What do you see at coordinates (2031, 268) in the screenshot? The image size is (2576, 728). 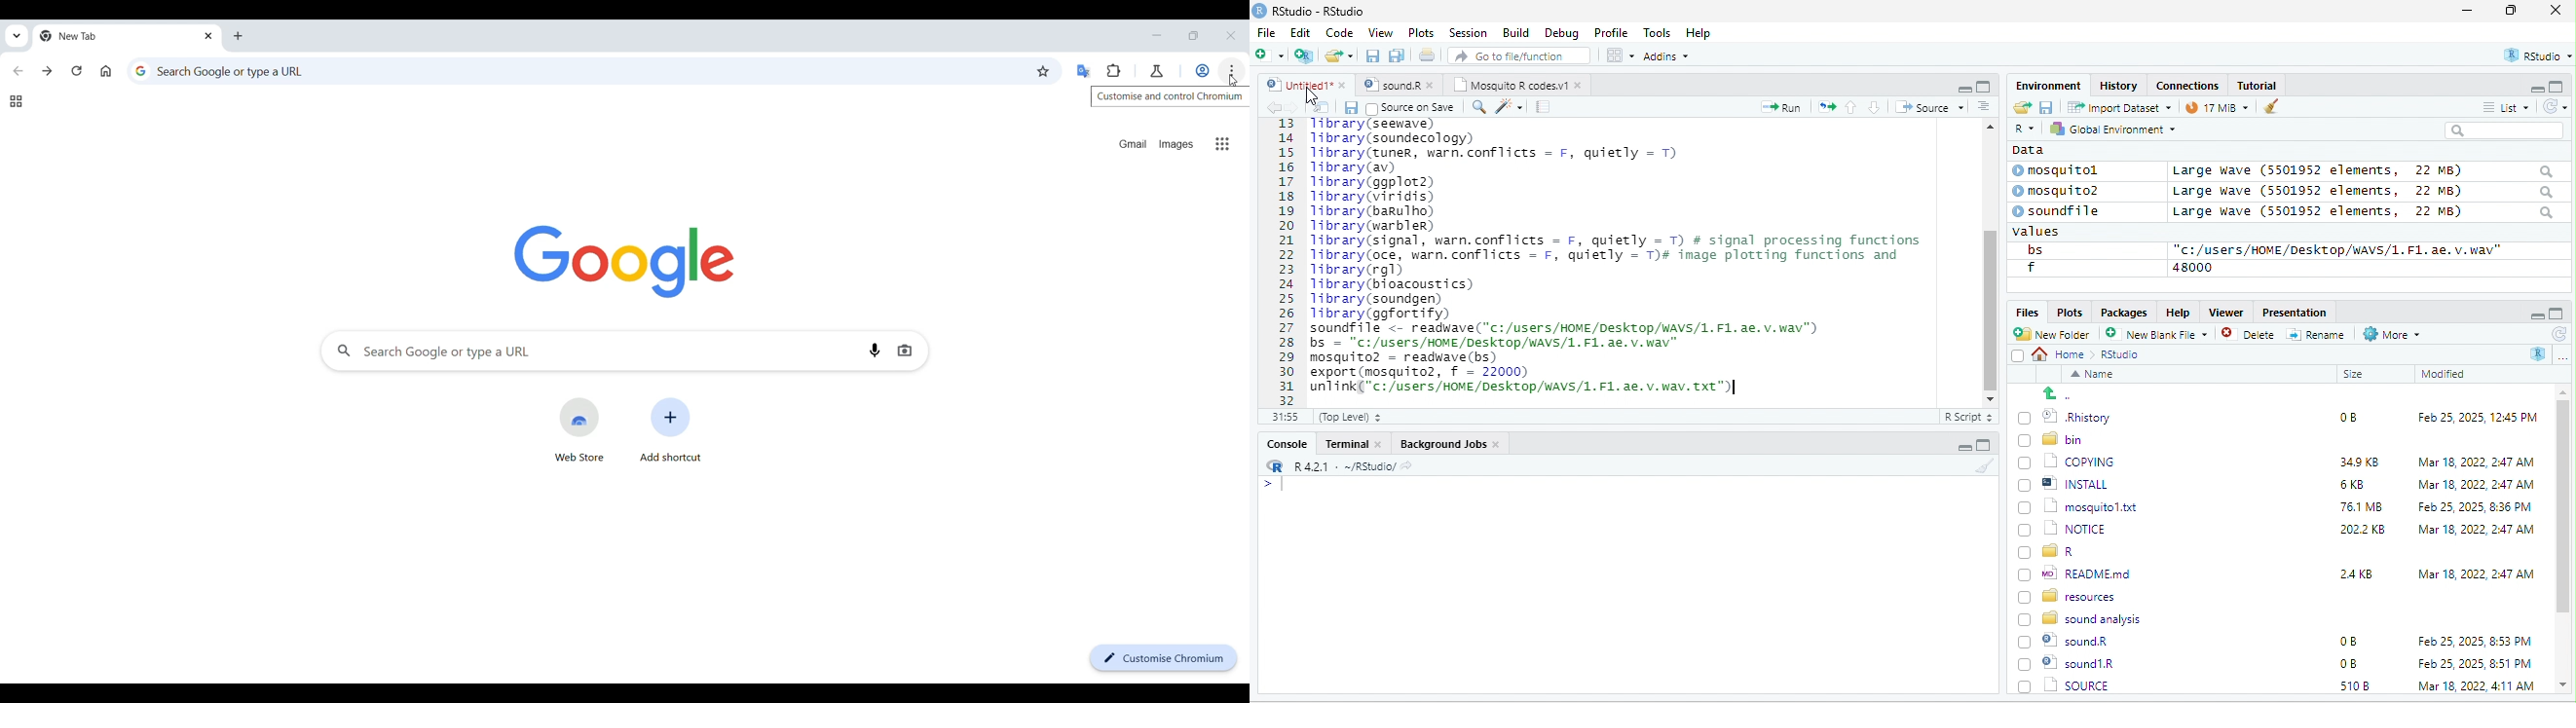 I see `f` at bounding box center [2031, 268].